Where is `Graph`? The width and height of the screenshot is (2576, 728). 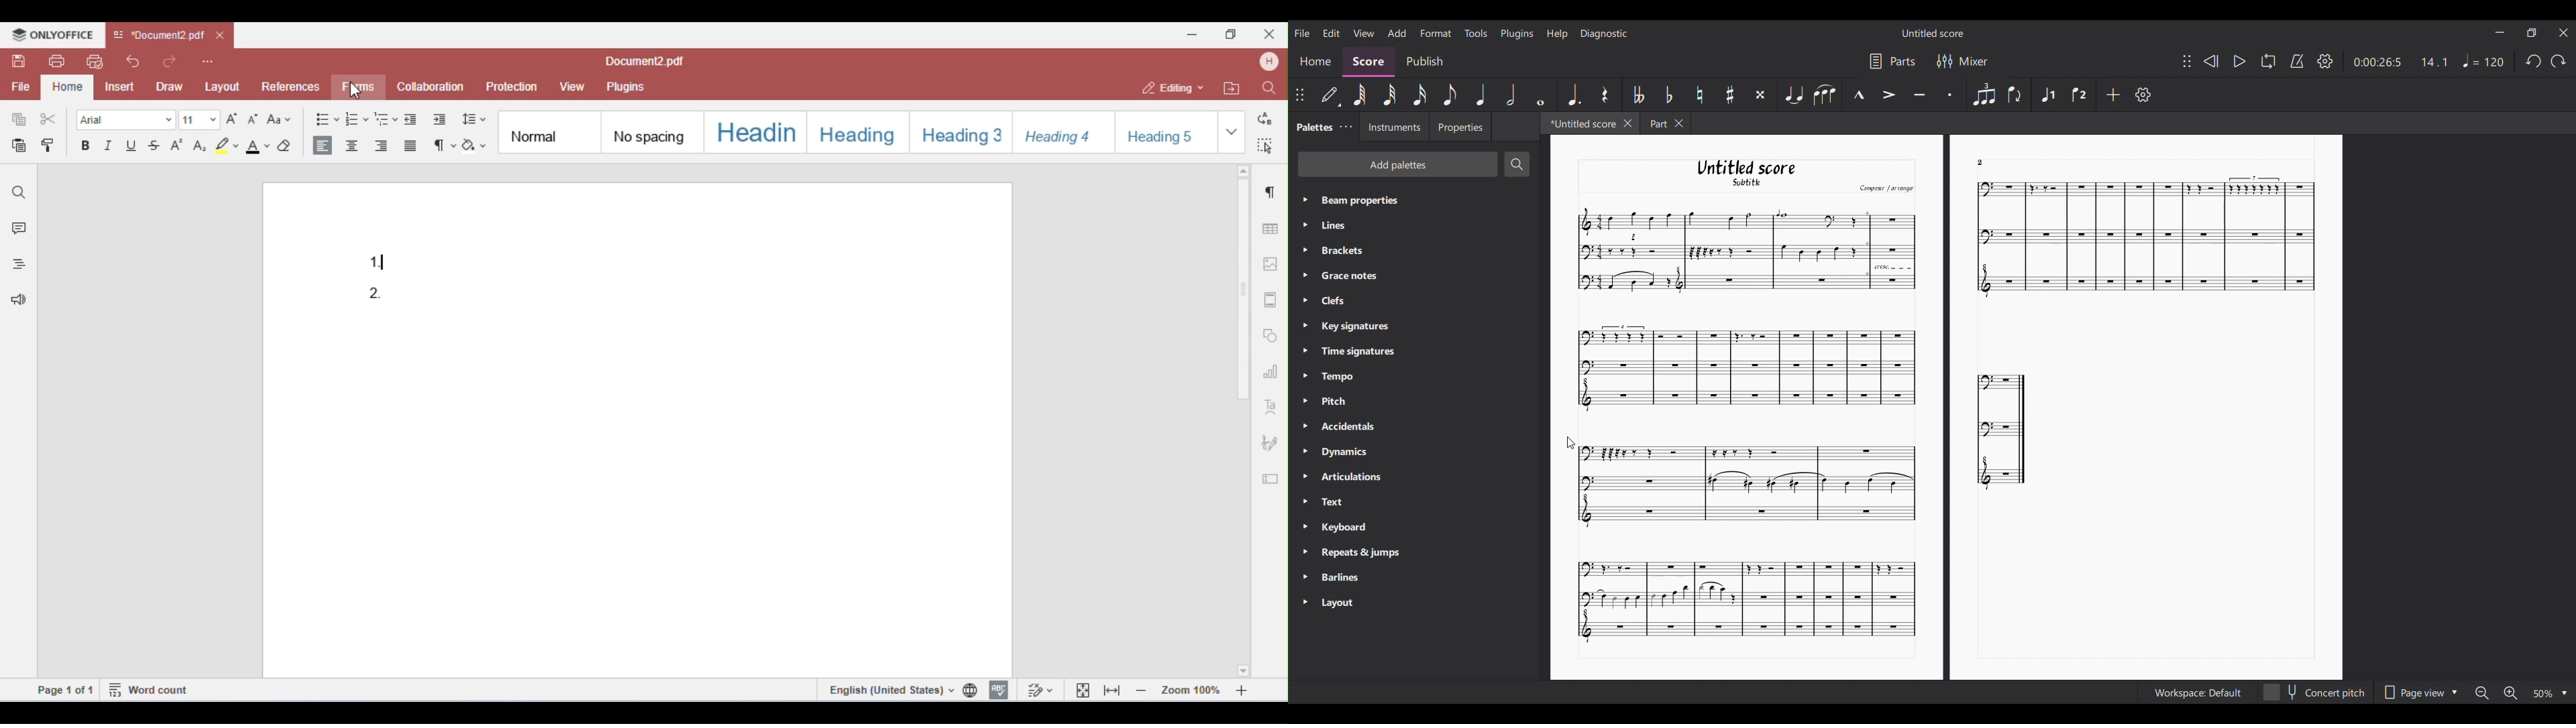 Graph is located at coordinates (1744, 250).